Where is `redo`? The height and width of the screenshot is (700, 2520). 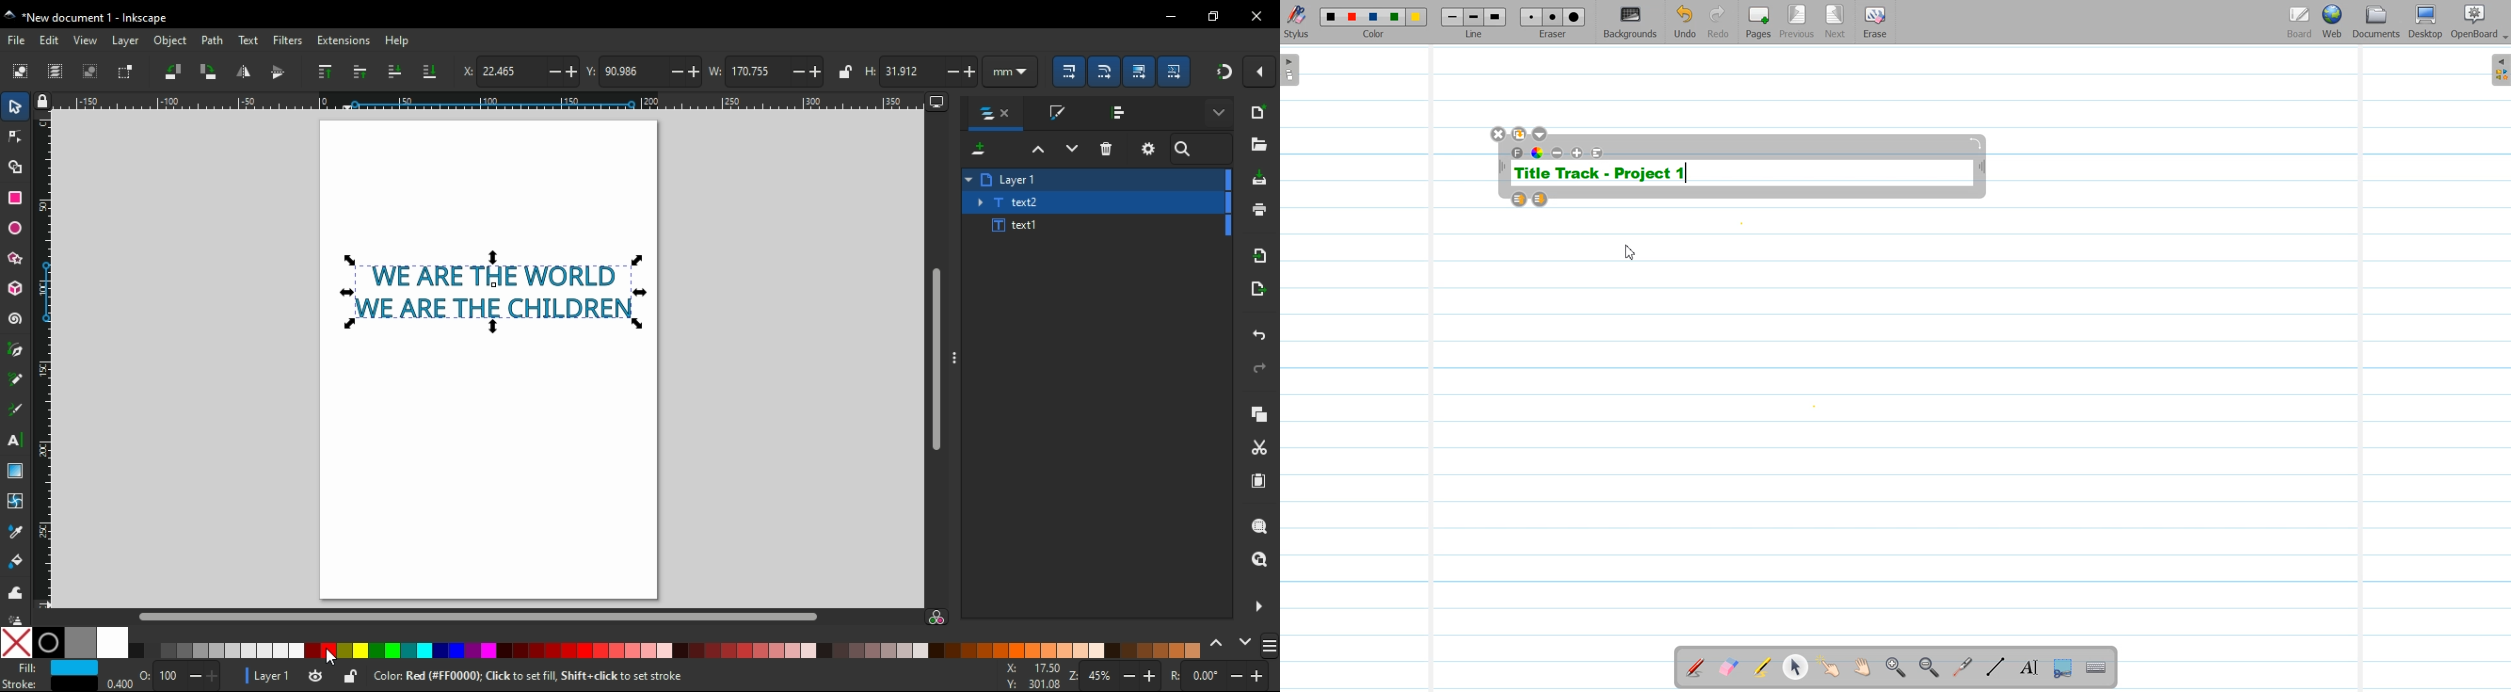
redo is located at coordinates (1260, 369).